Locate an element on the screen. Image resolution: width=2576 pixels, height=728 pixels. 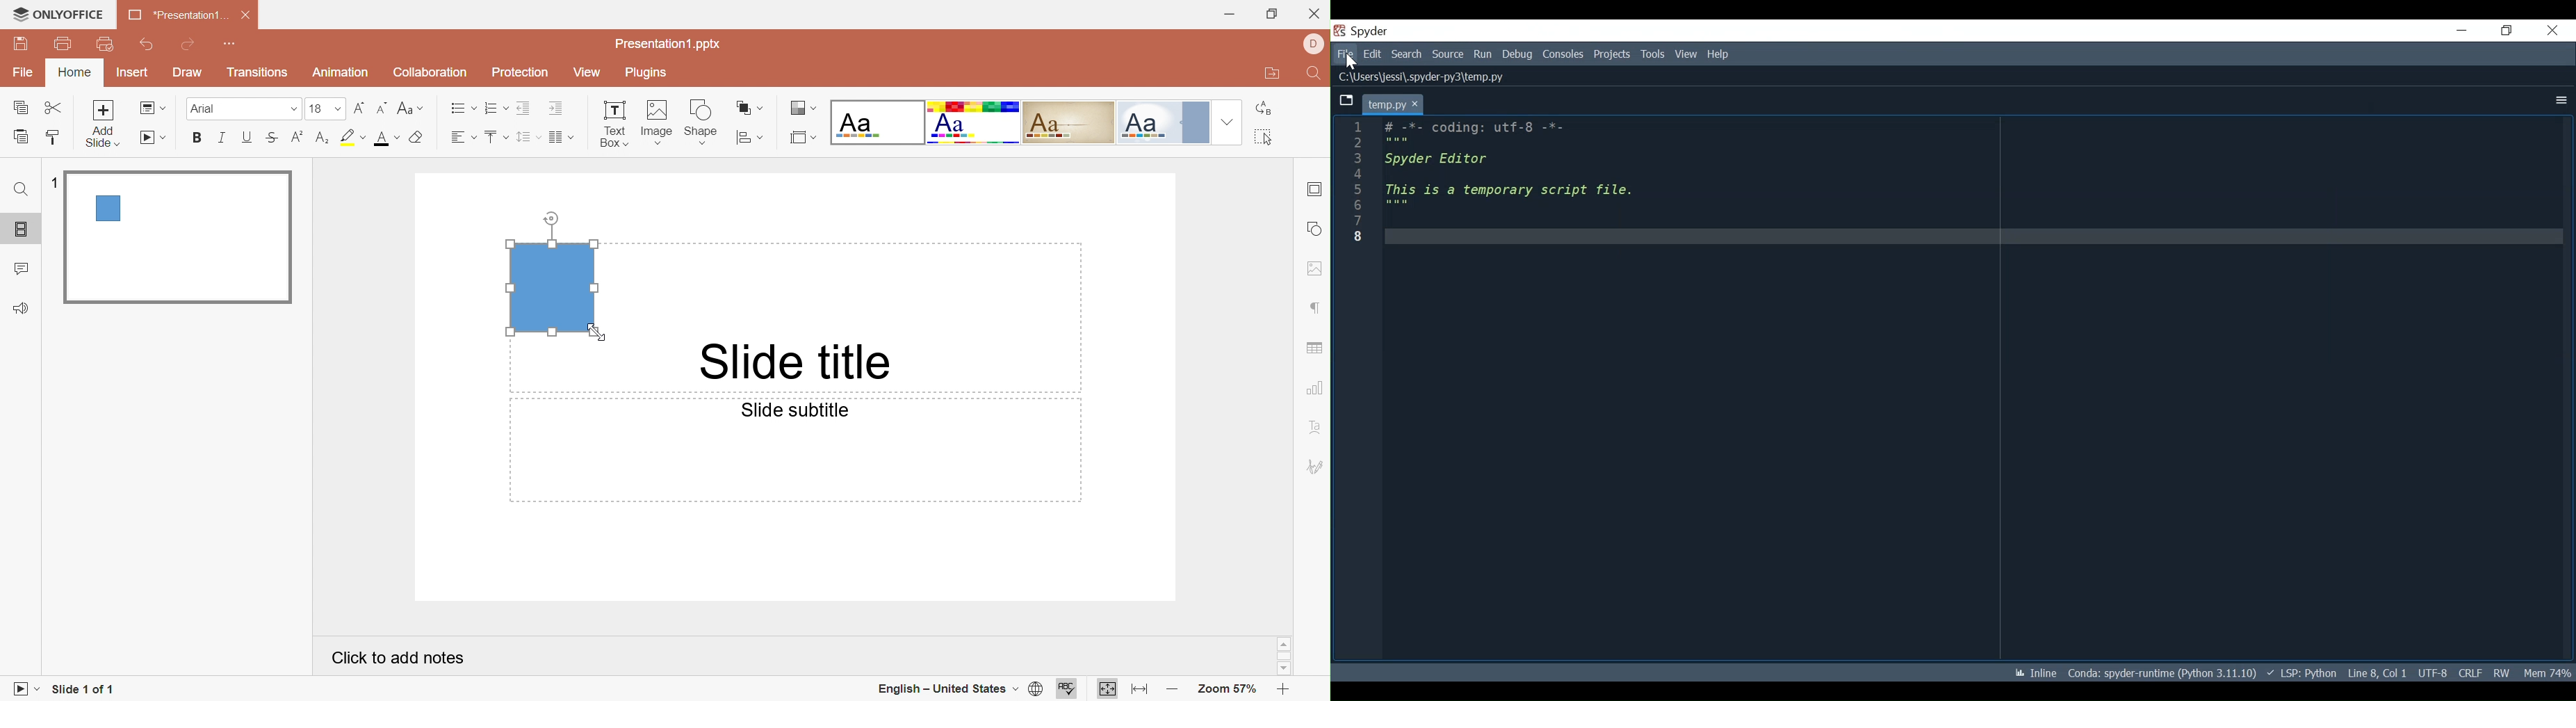
Customize Quick Access Toolbar is located at coordinates (227, 44).